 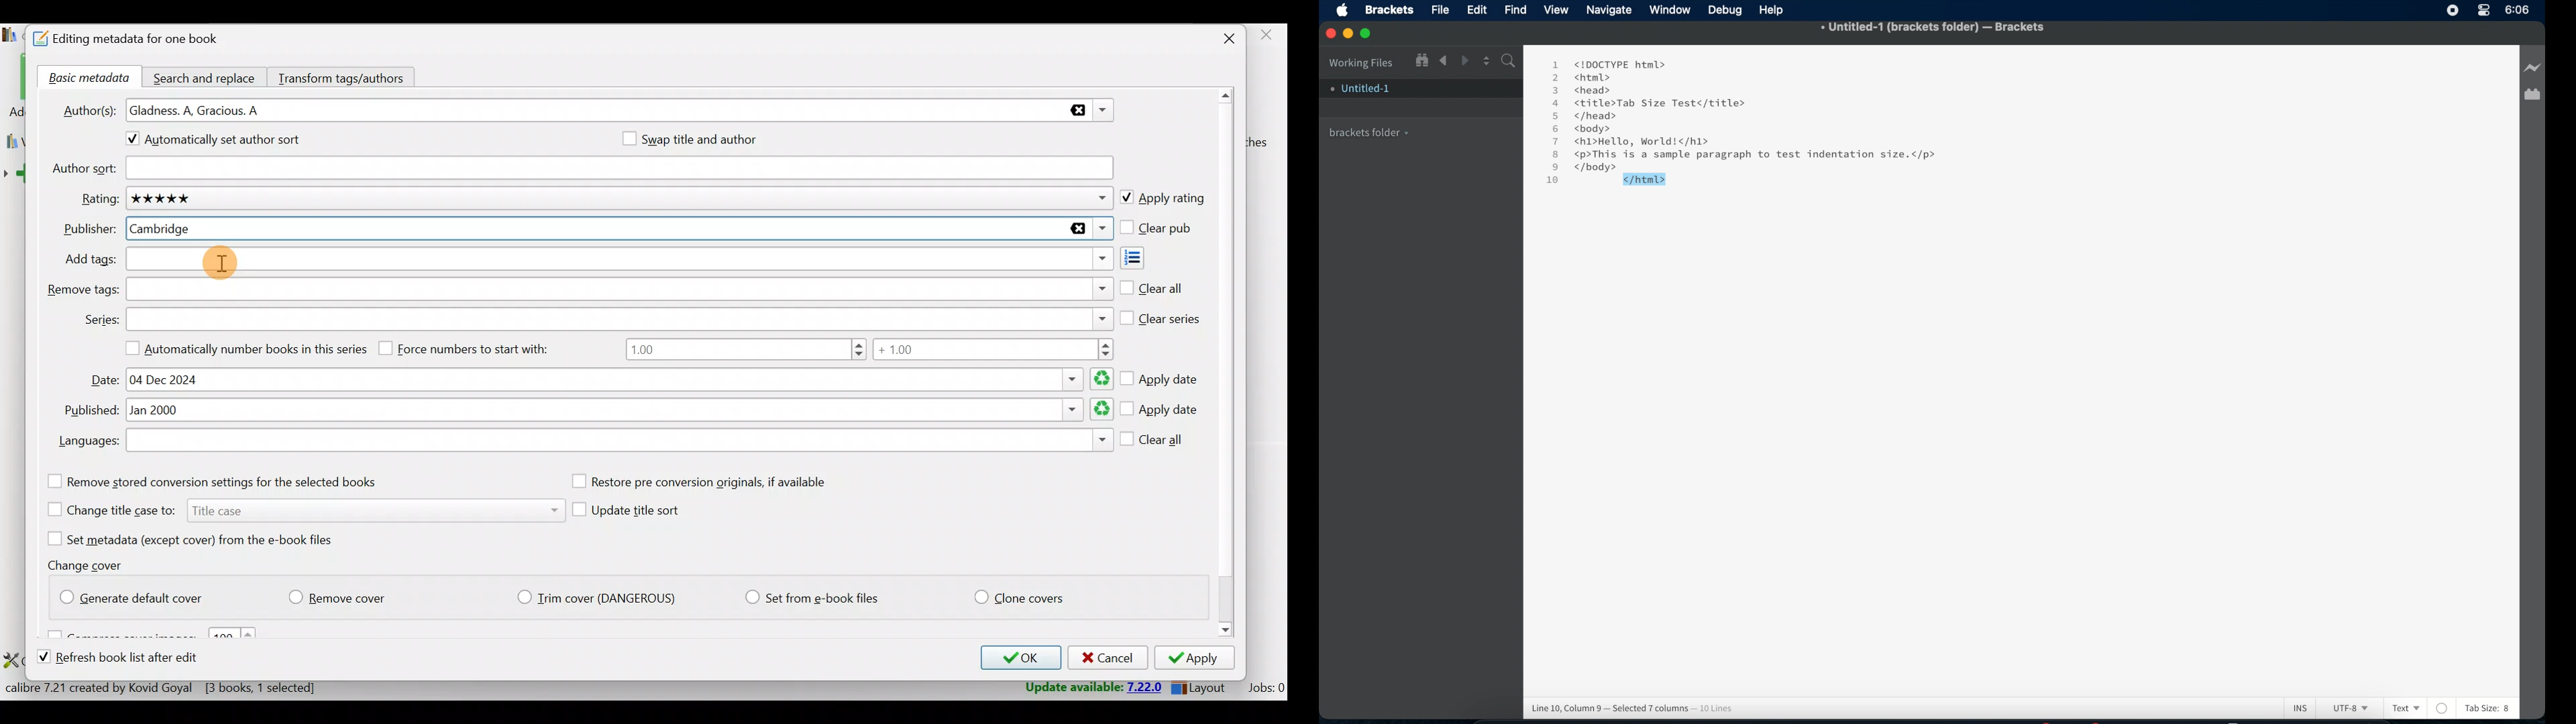 What do you see at coordinates (1359, 88) in the screenshot?
I see `. Untitled-1` at bounding box center [1359, 88].